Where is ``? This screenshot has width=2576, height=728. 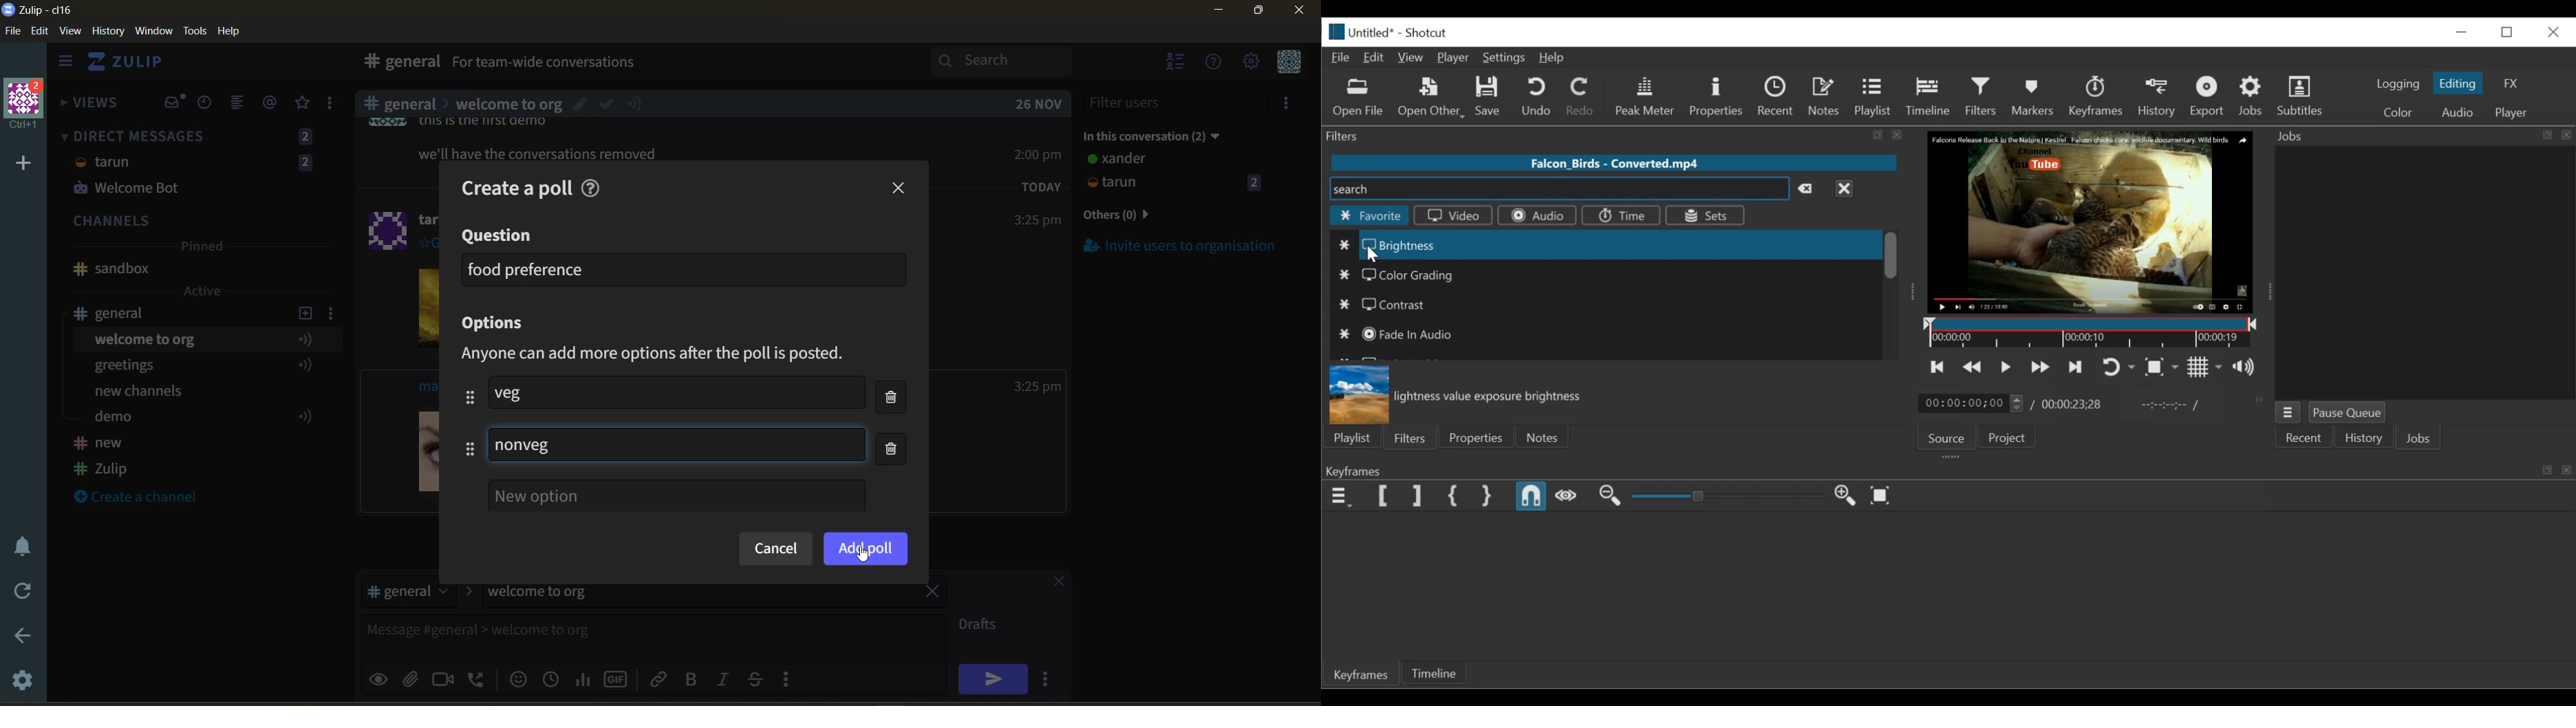
 is located at coordinates (537, 151).